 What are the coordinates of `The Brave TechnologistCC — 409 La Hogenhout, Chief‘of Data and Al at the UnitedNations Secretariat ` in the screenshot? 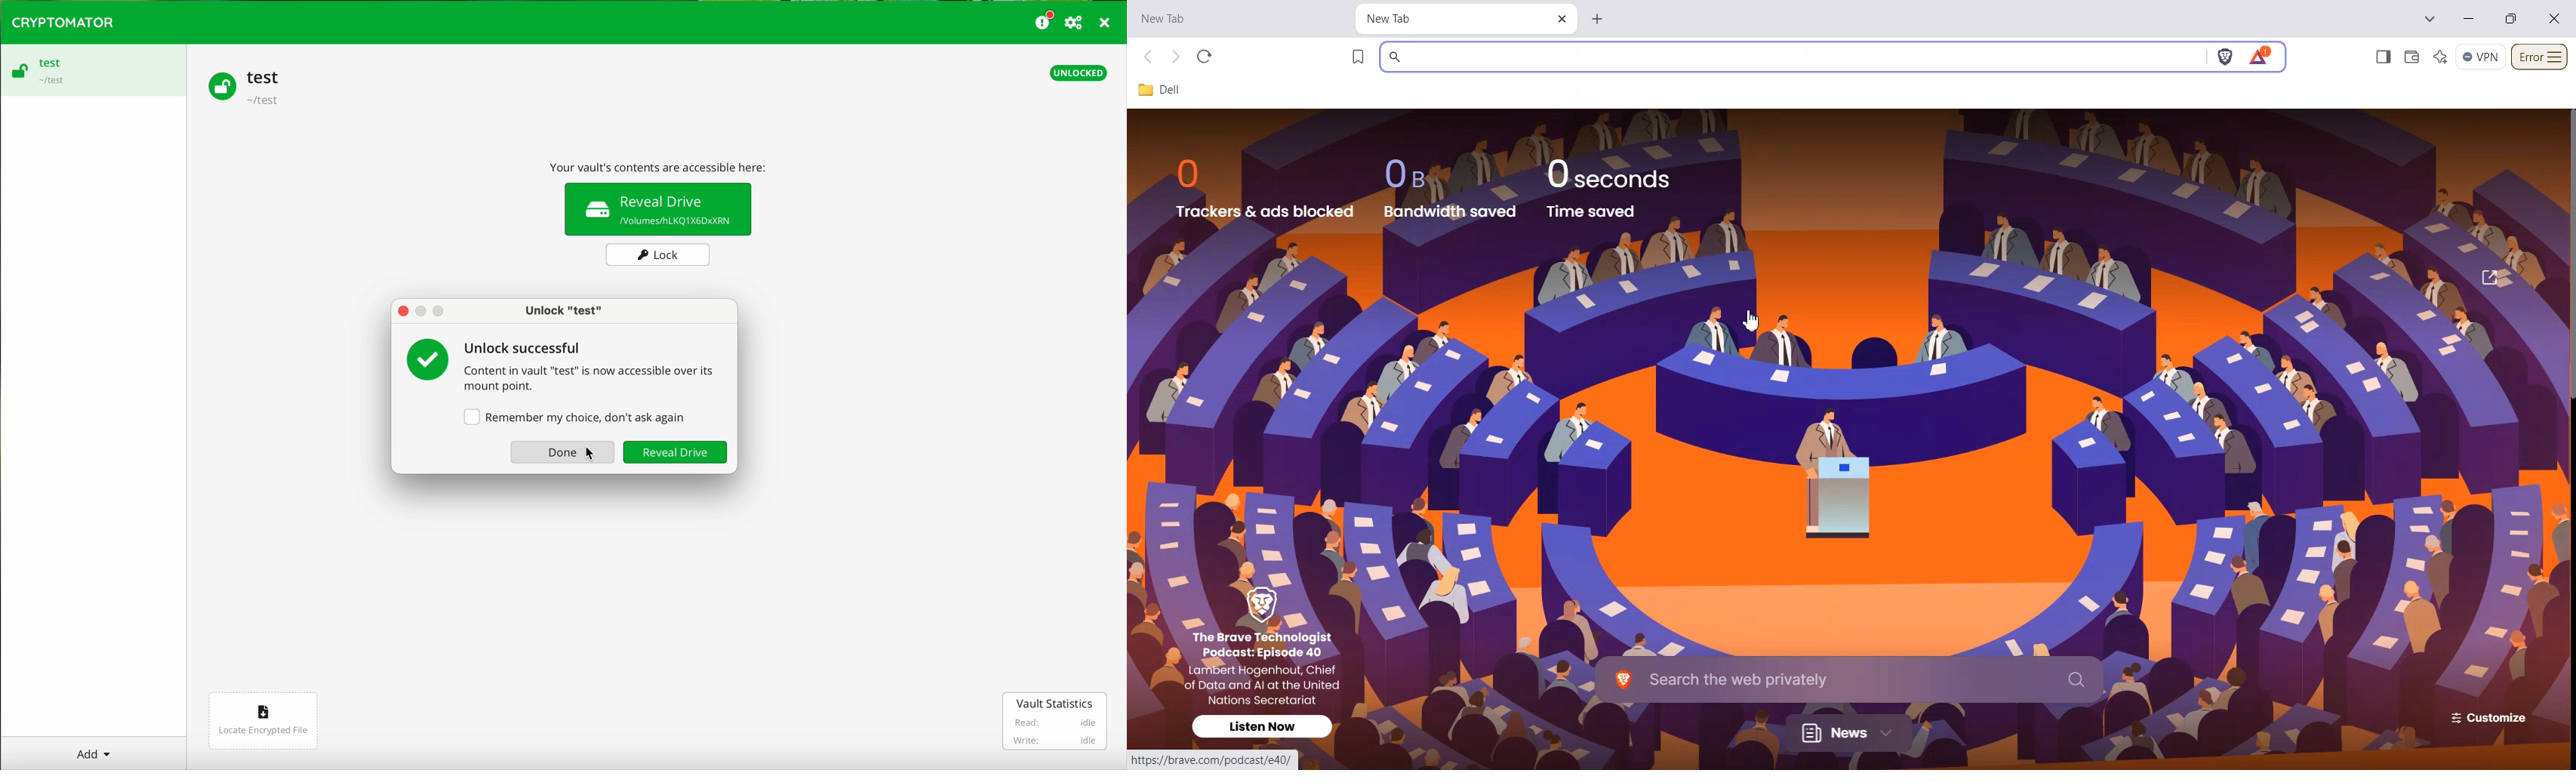 It's located at (1269, 667).